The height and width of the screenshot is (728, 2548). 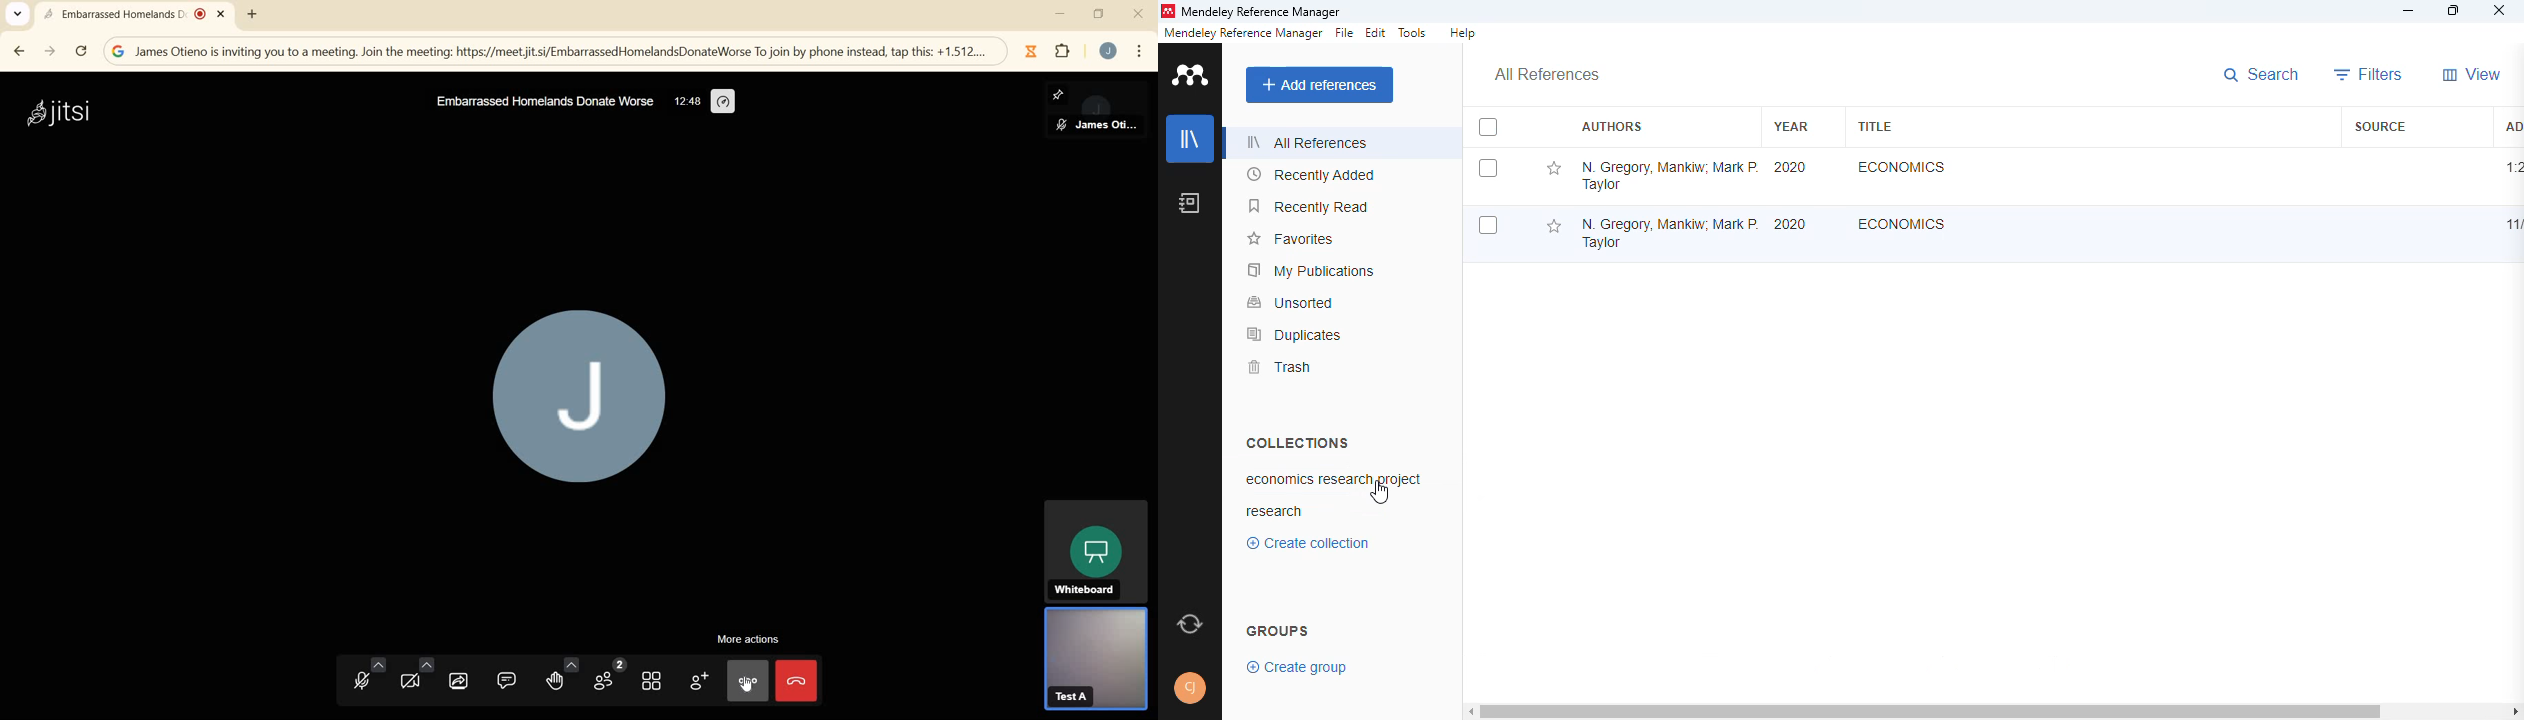 What do you see at coordinates (2264, 76) in the screenshot?
I see `search` at bounding box center [2264, 76].